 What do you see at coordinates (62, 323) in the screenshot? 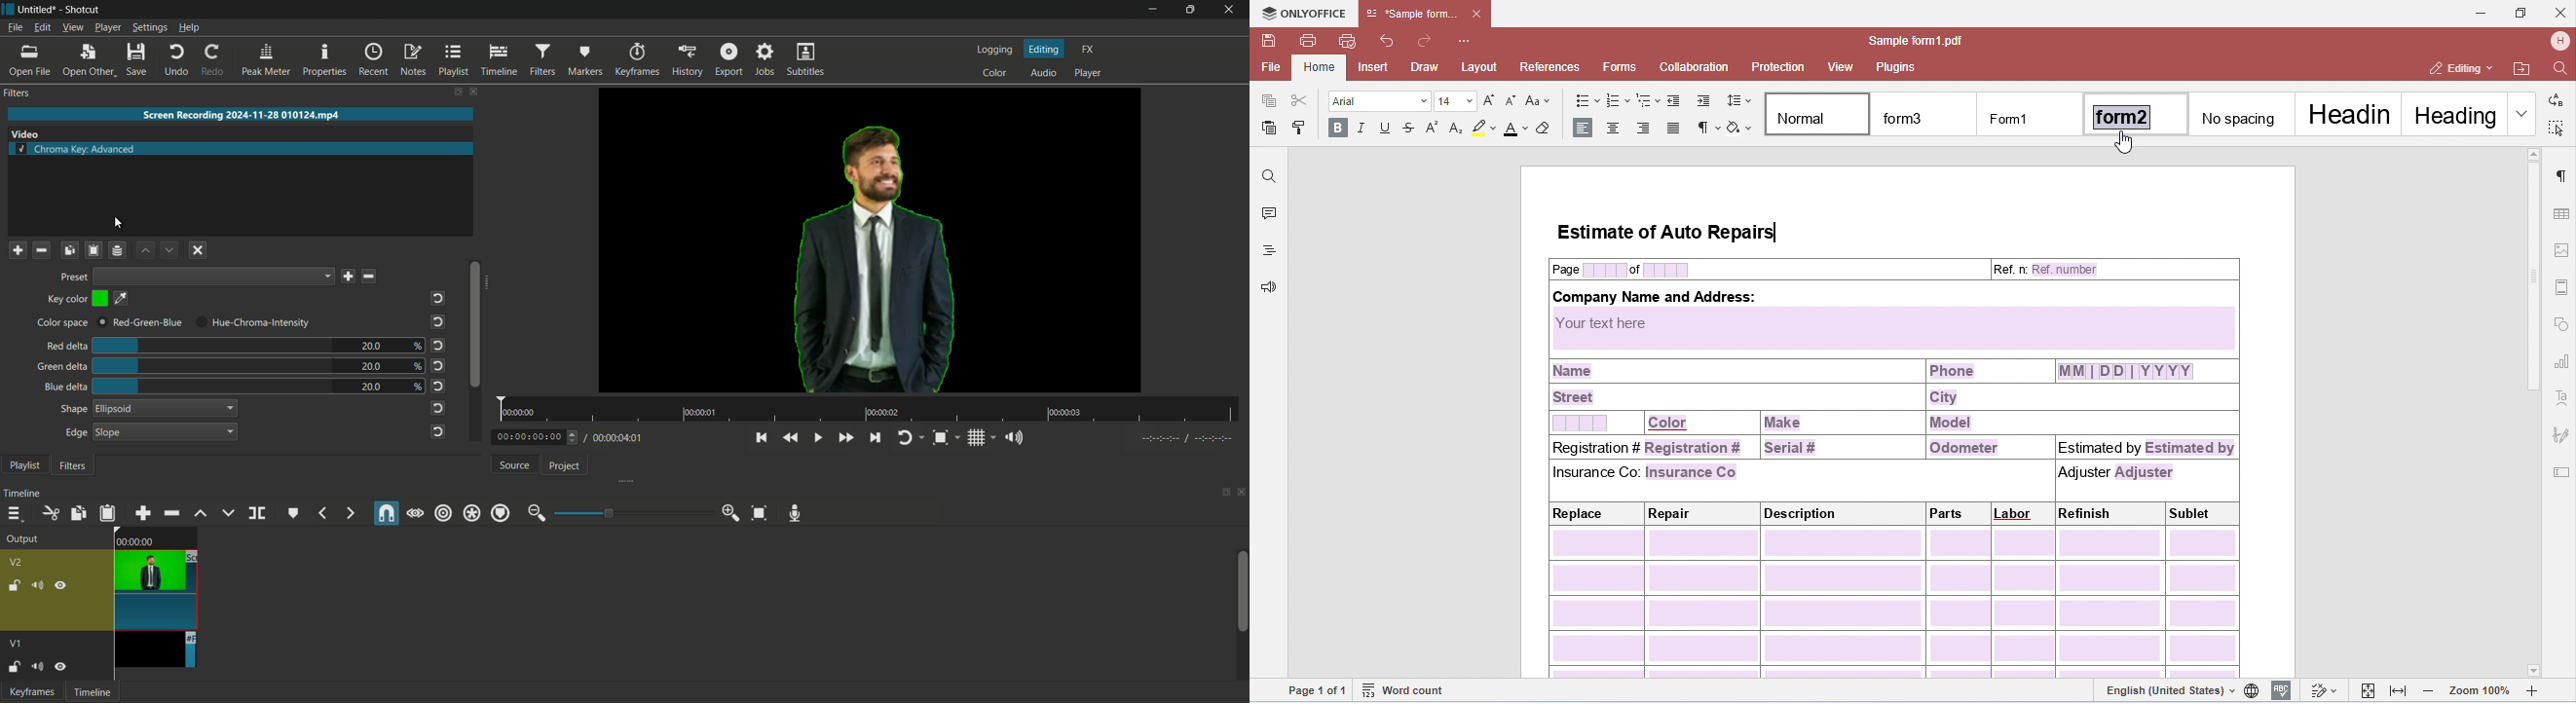
I see `Color space` at bounding box center [62, 323].